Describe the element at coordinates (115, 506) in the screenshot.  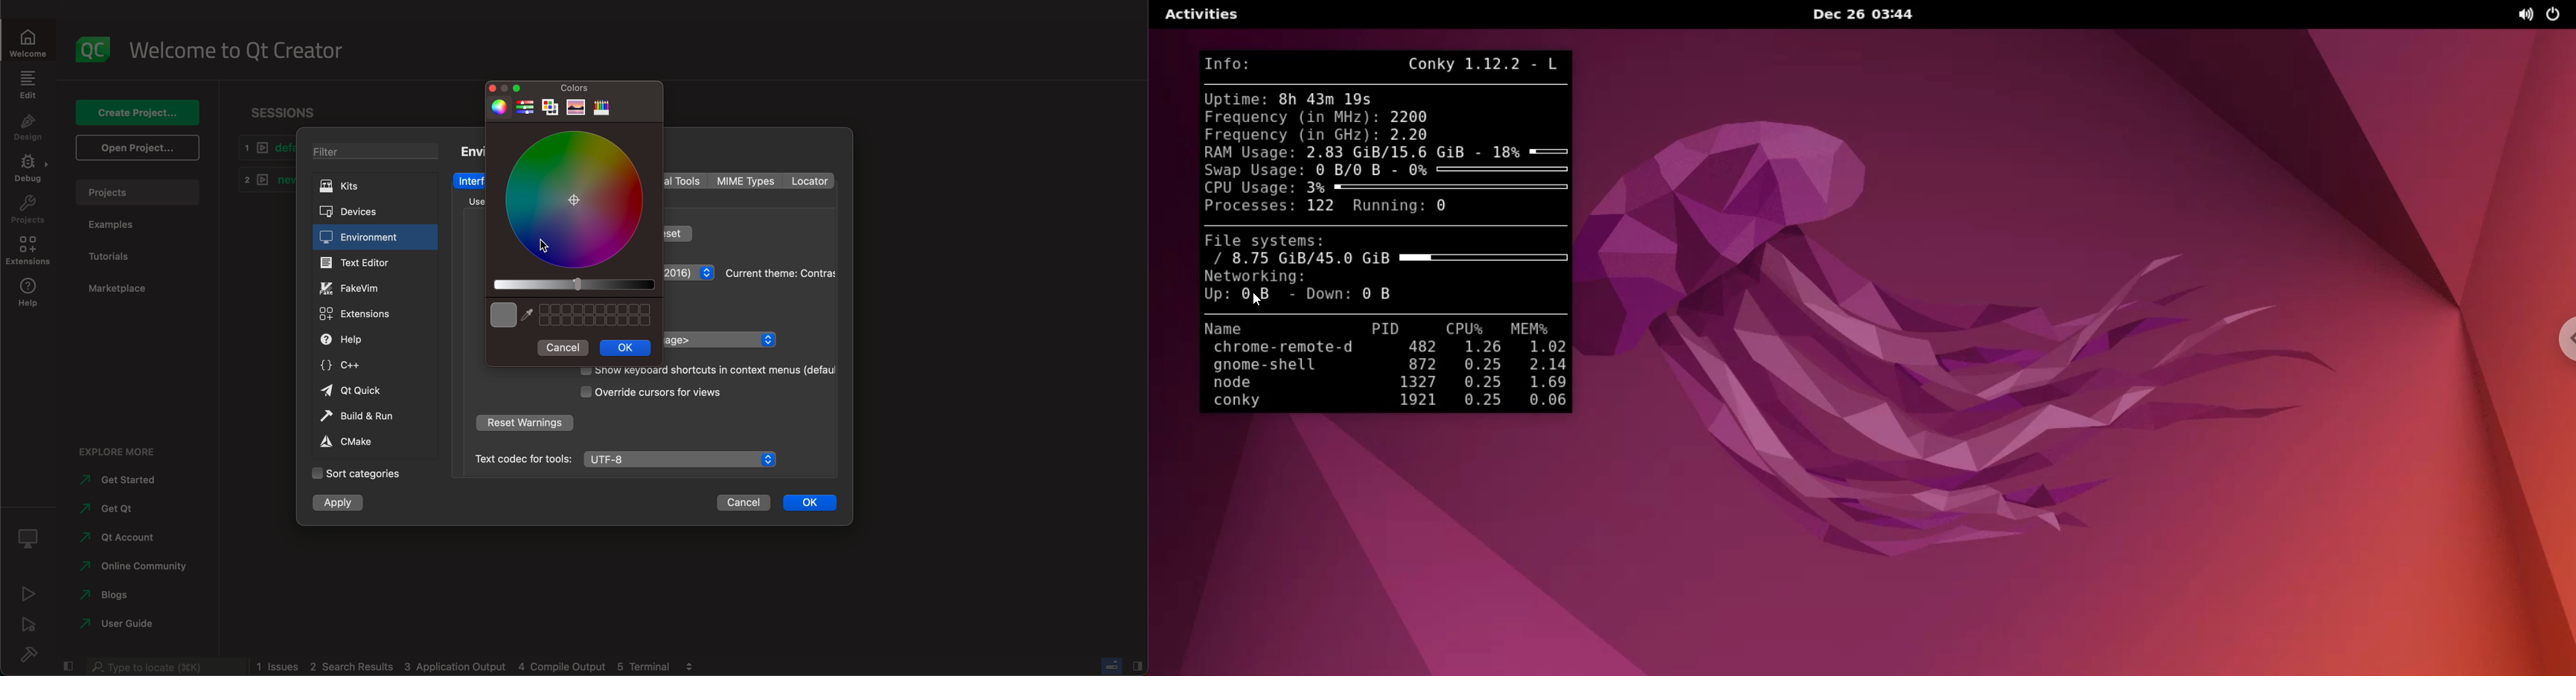
I see `get` at that location.